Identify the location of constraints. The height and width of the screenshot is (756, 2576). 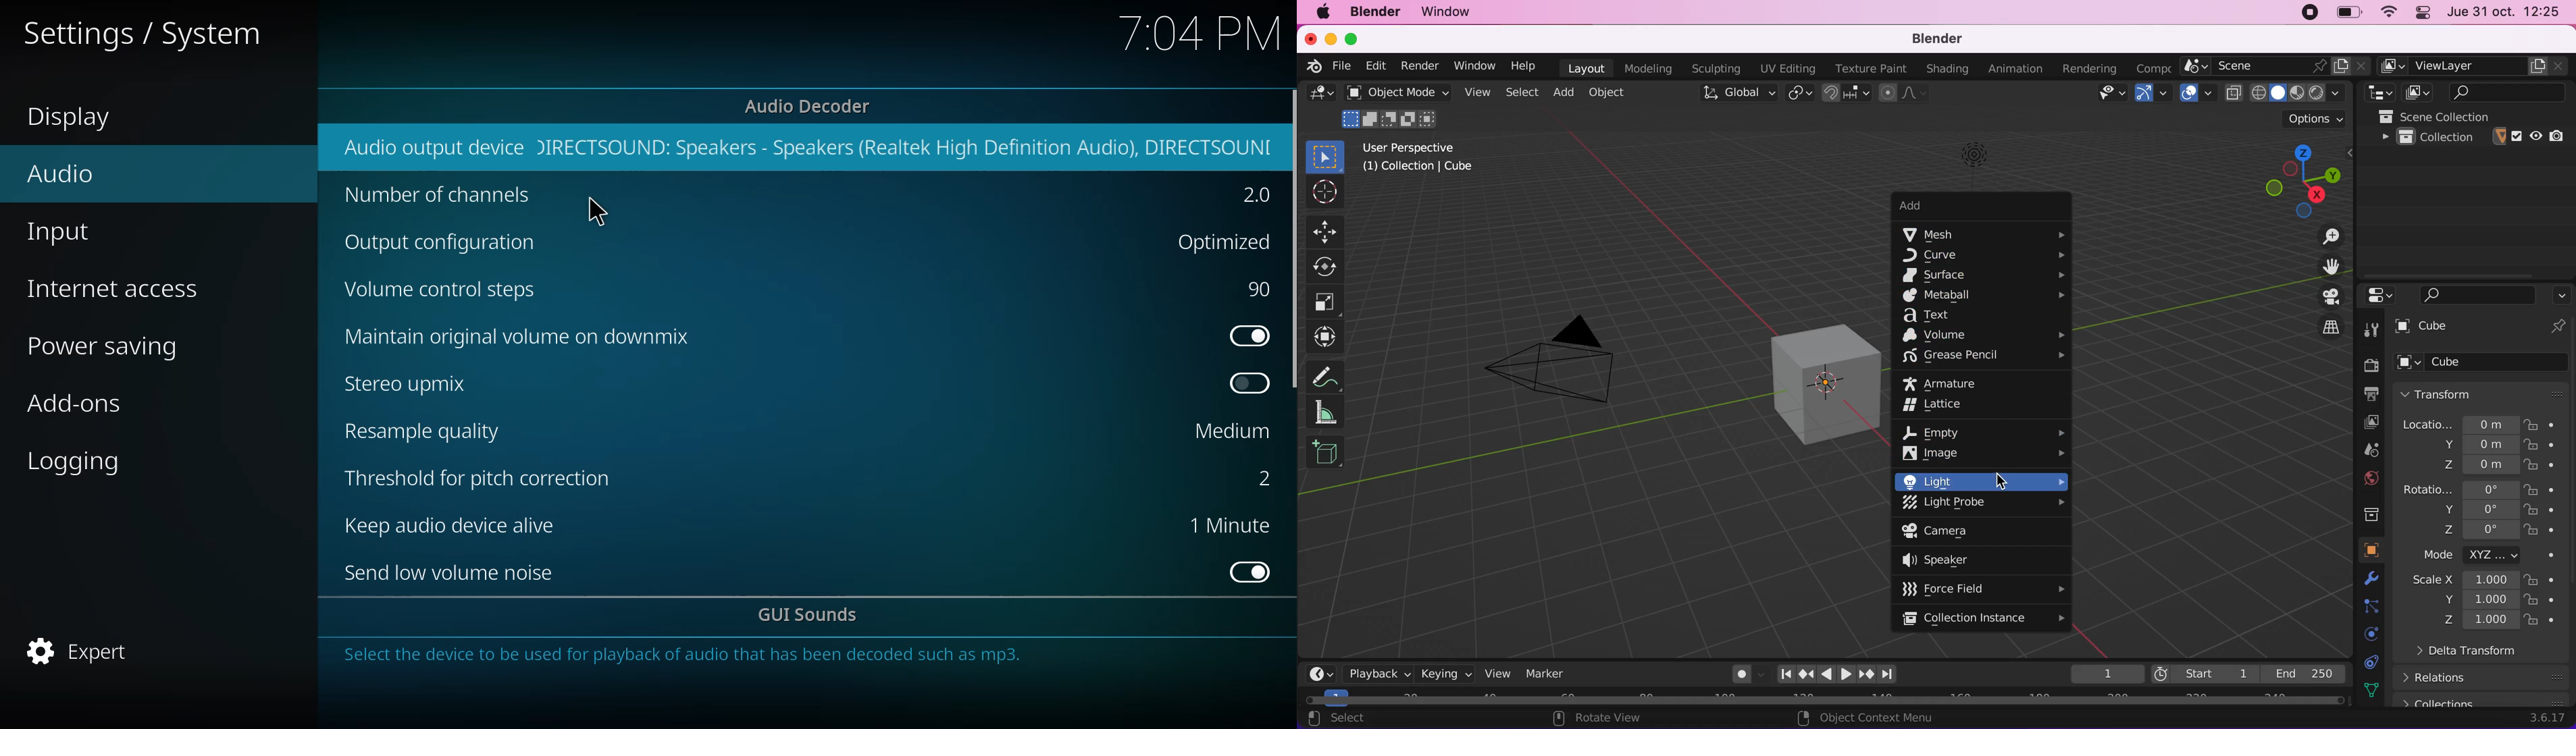
(2369, 662).